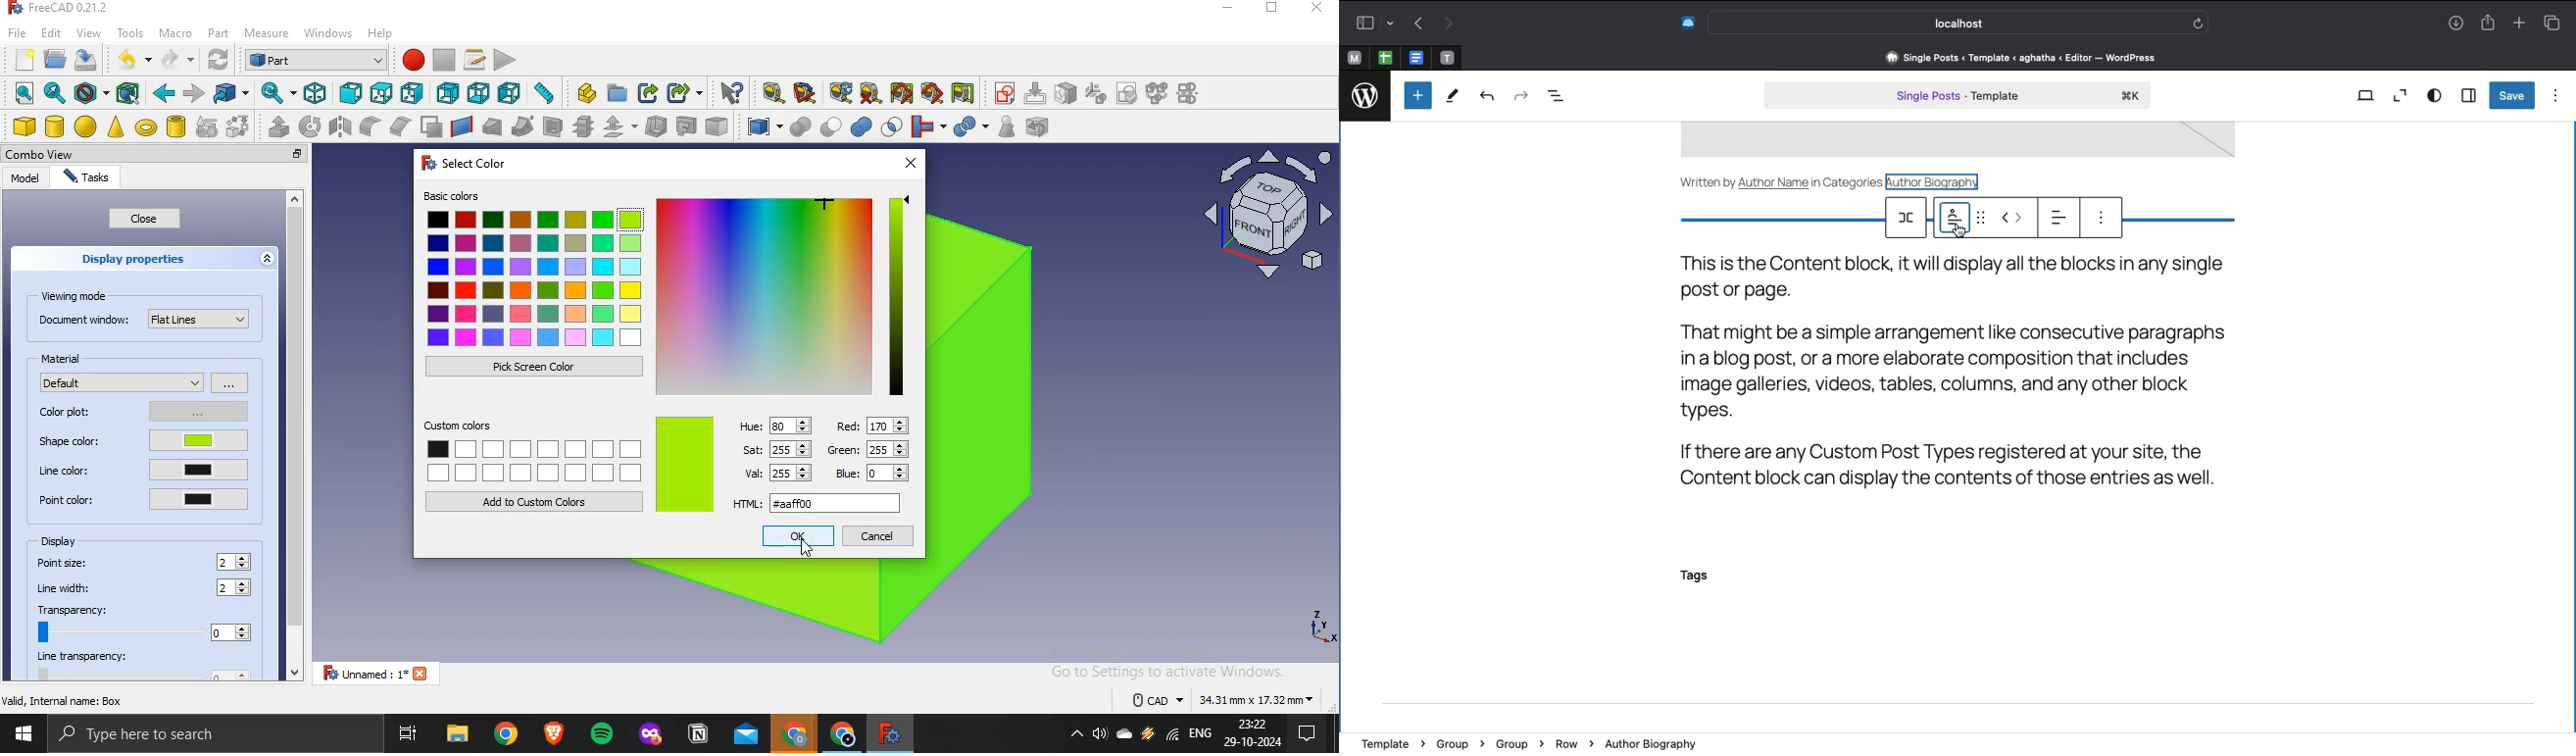 Image resolution: width=2576 pixels, height=756 pixels. What do you see at coordinates (399, 126) in the screenshot?
I see `chamfer` at bounding box center [399, 126].